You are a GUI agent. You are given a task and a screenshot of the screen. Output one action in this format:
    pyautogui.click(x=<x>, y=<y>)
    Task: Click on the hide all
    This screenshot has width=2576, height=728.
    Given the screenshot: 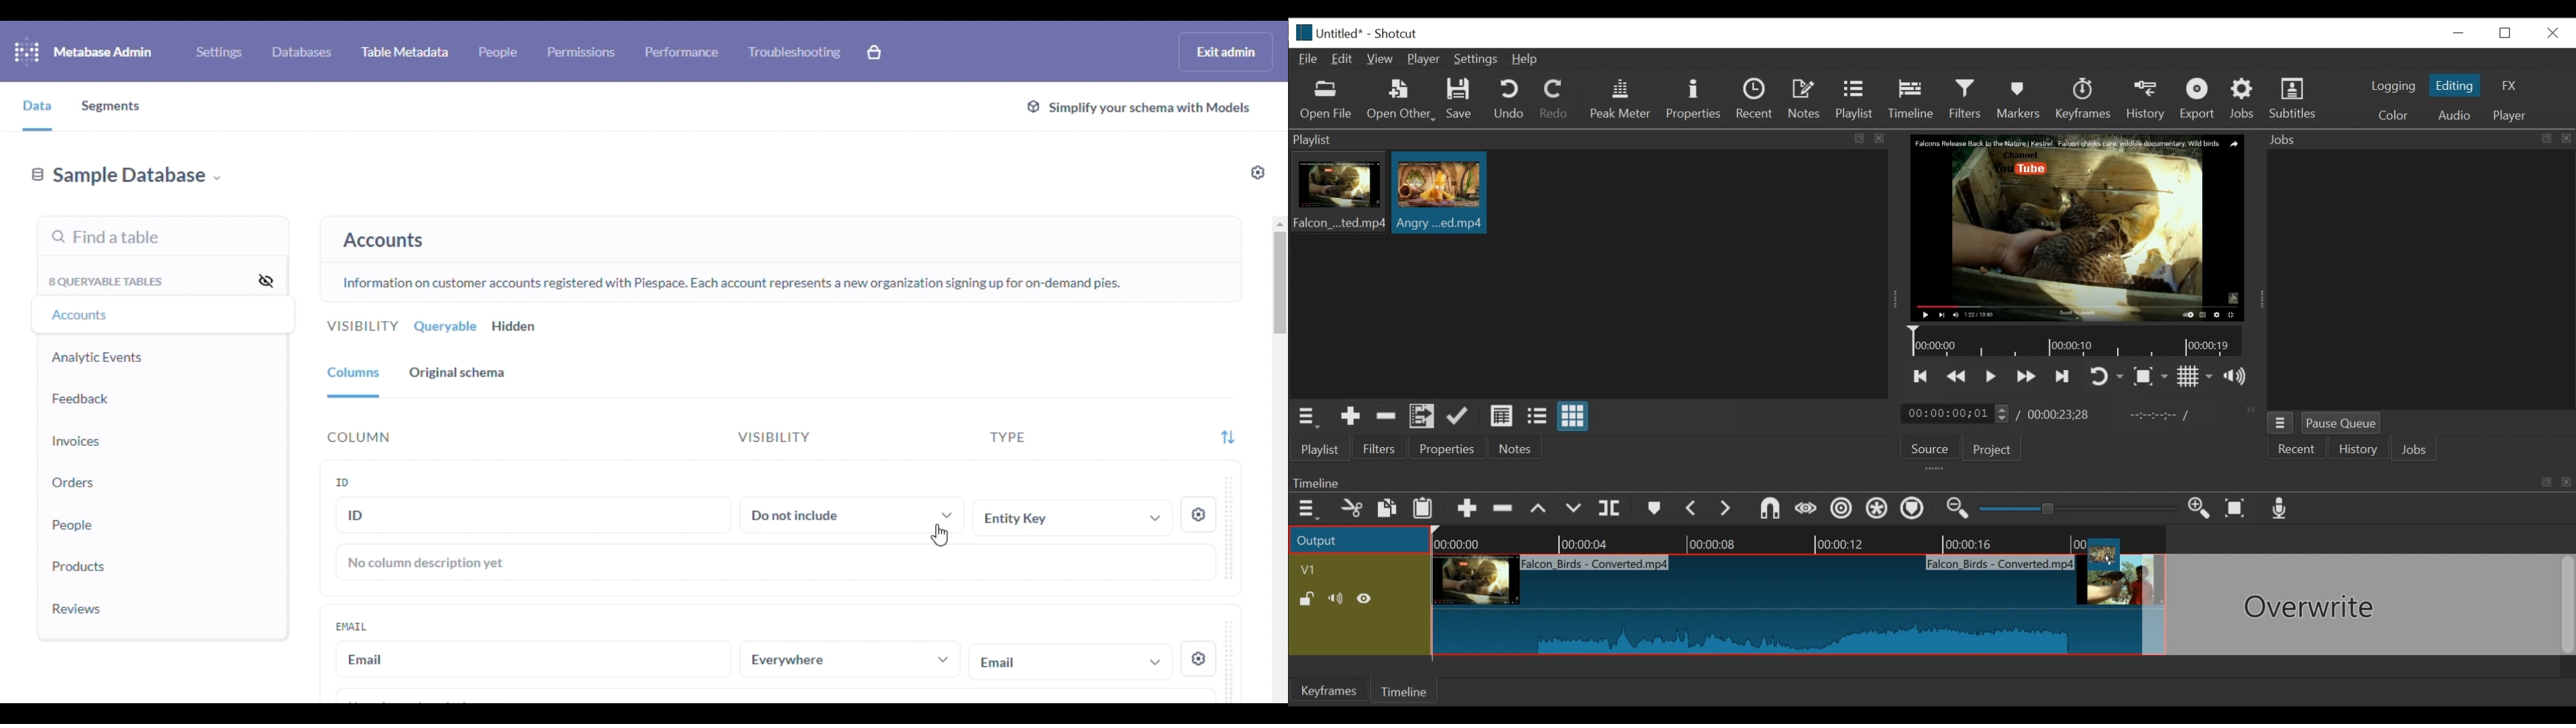 What is the action you would take?
    pyautogui.click(x=265, y=280)
    